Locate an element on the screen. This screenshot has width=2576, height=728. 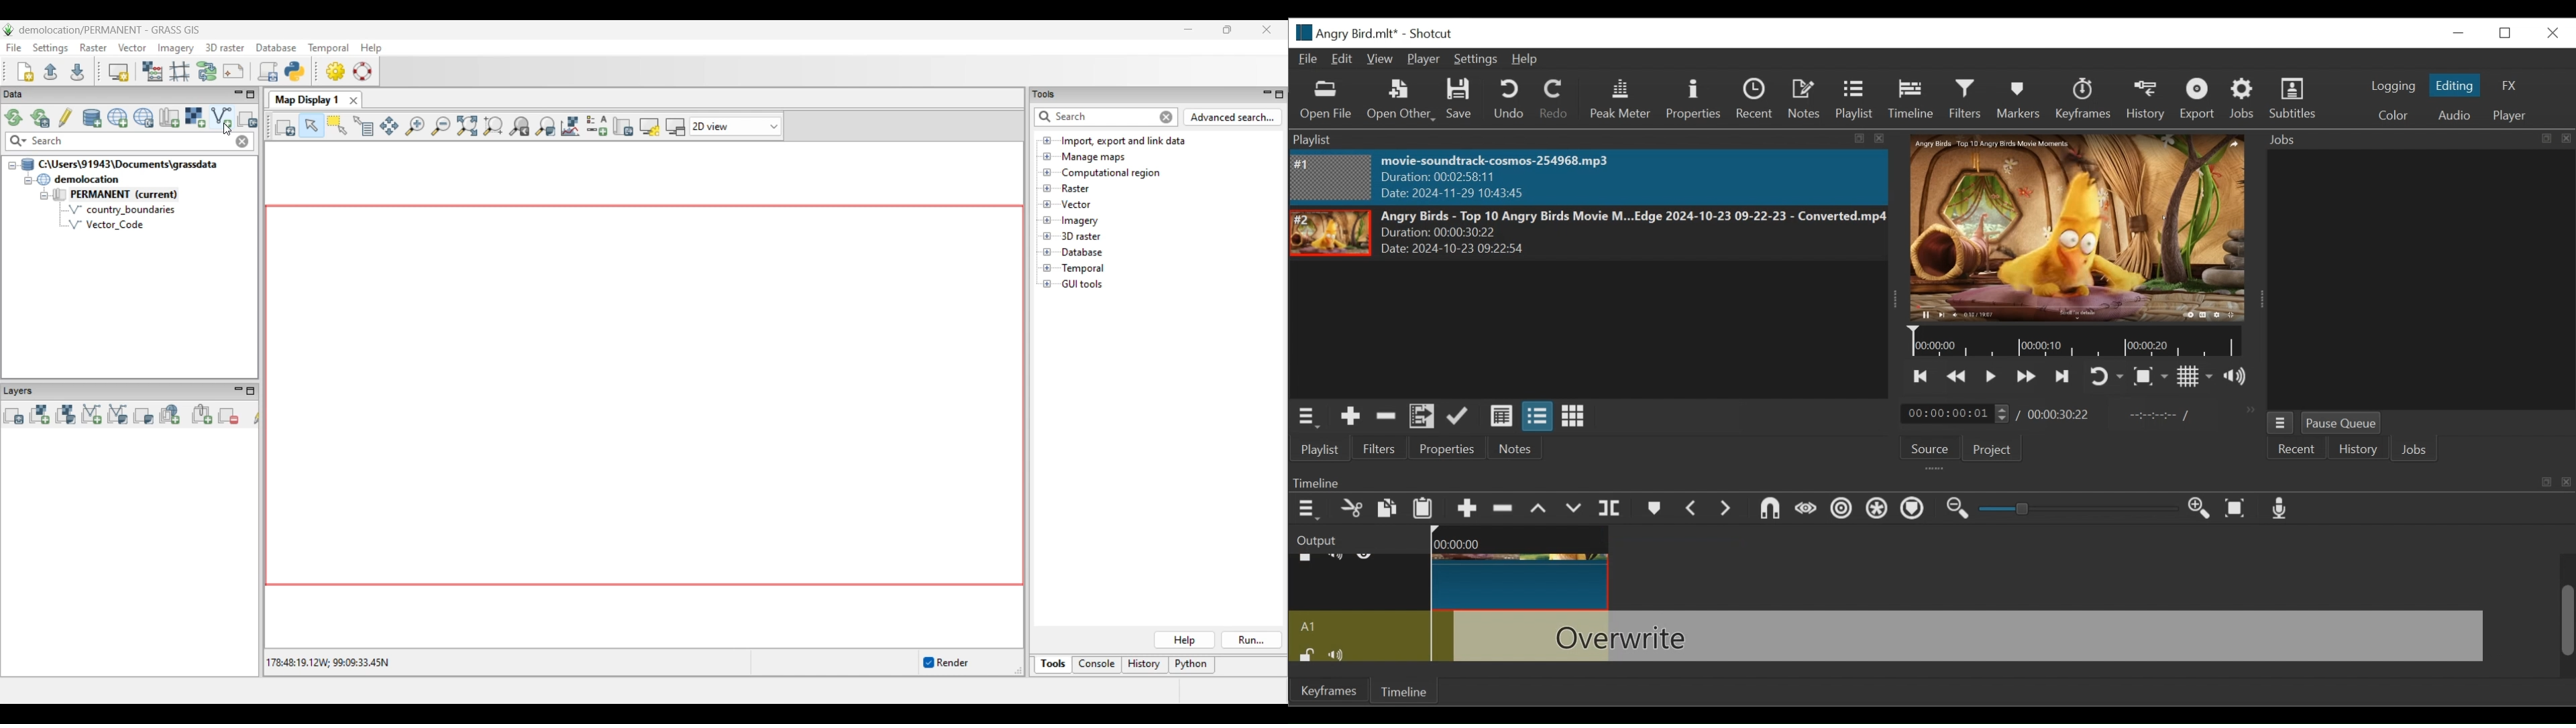
Ripple Markers is located at coordinates (1913, 511).